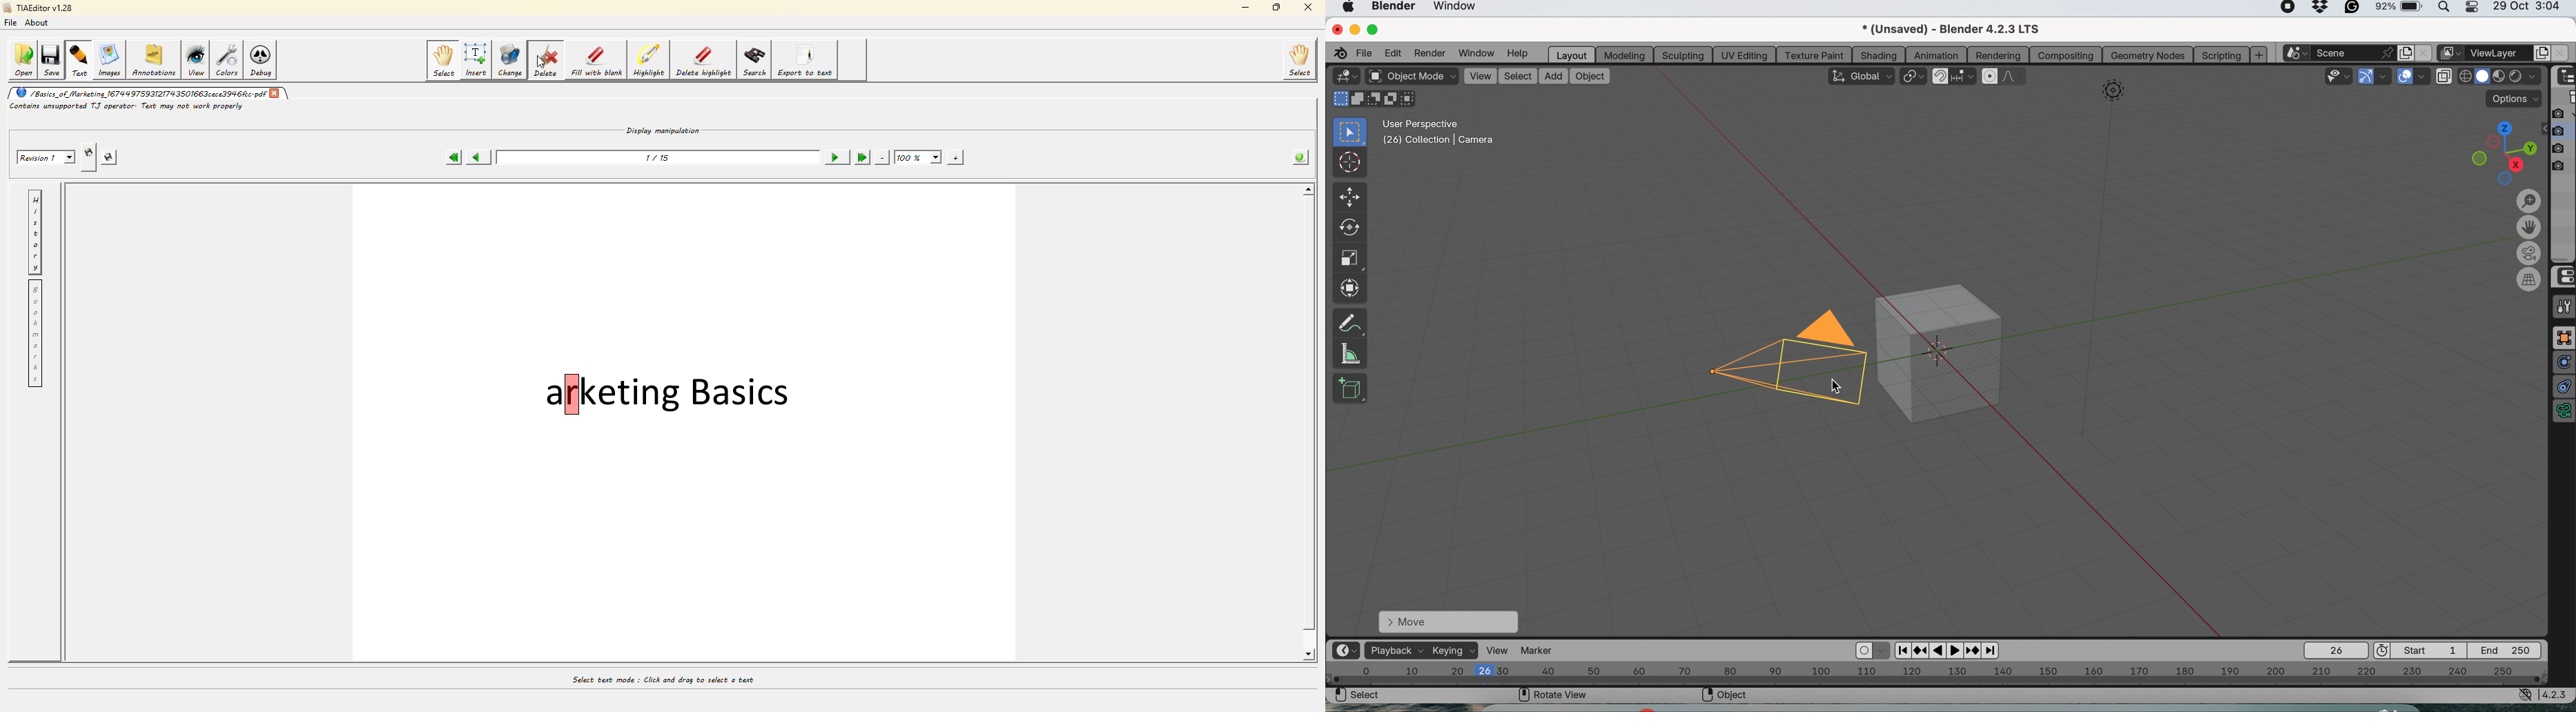  Describe the element at coordinates (1345, 76) in the screenshot. I see `editor type` at that location.